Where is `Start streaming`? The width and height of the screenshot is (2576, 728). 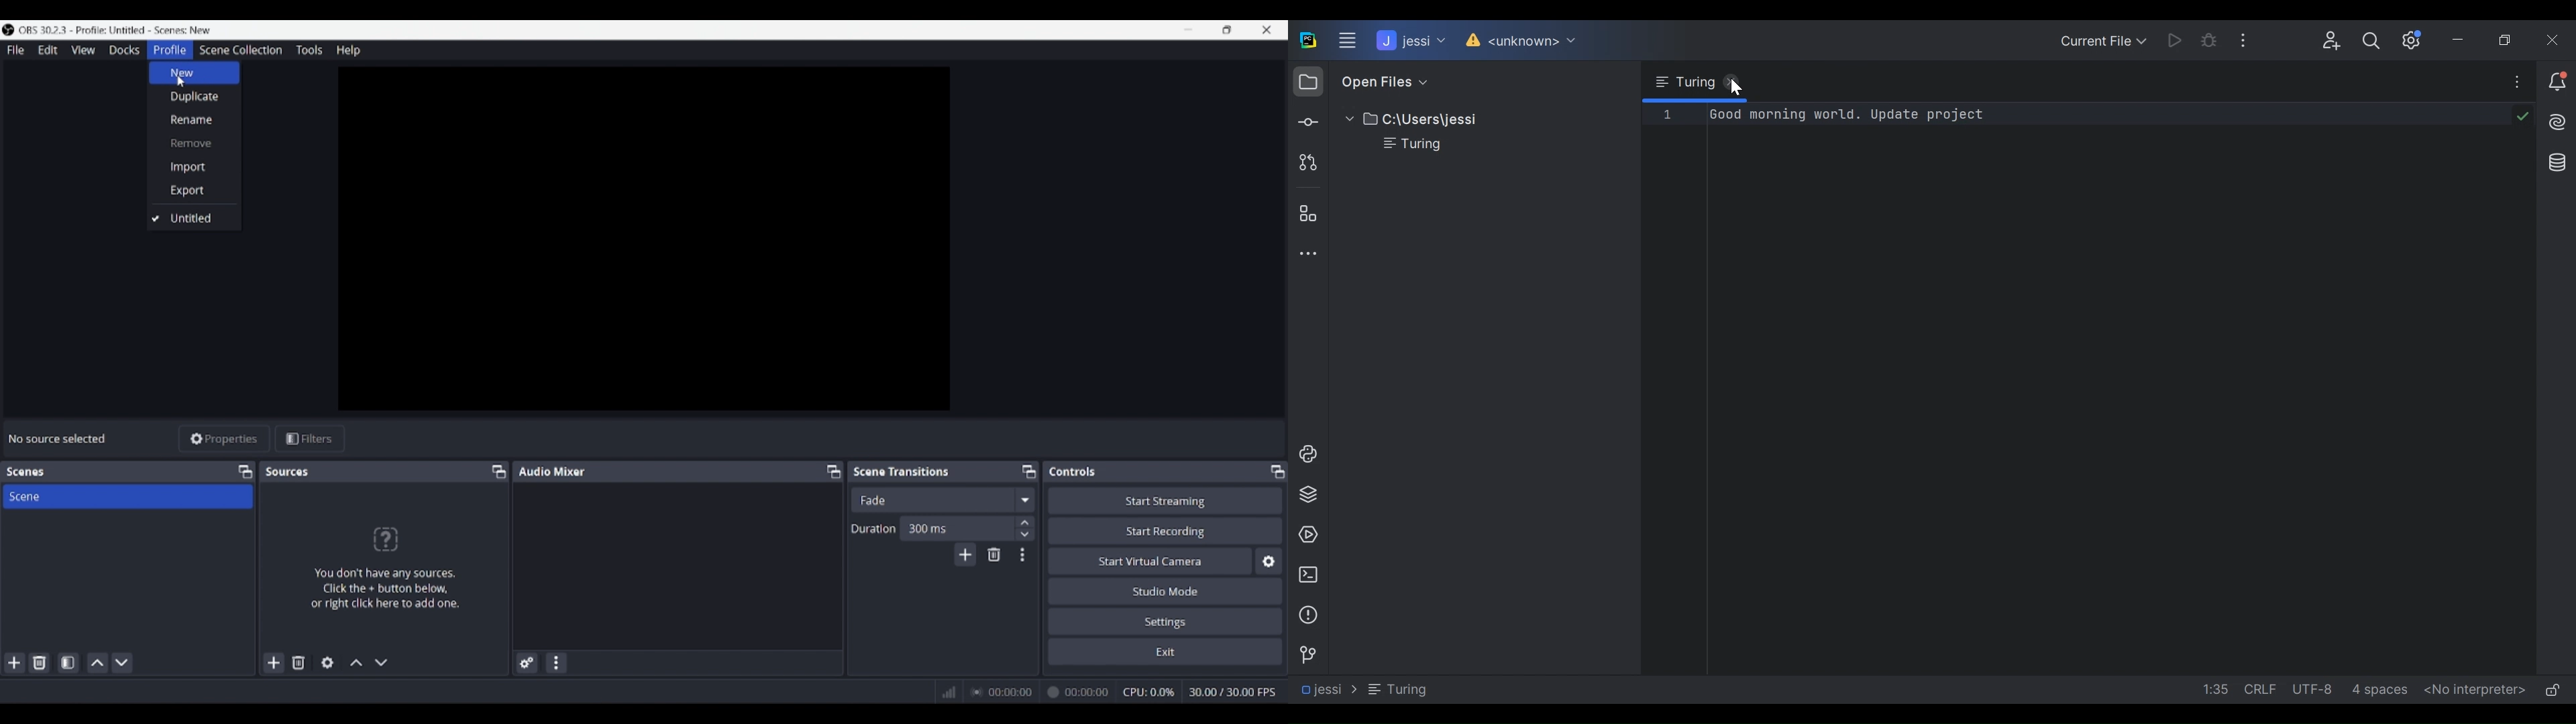
Start streaming is located at coordinates (1166, 500).